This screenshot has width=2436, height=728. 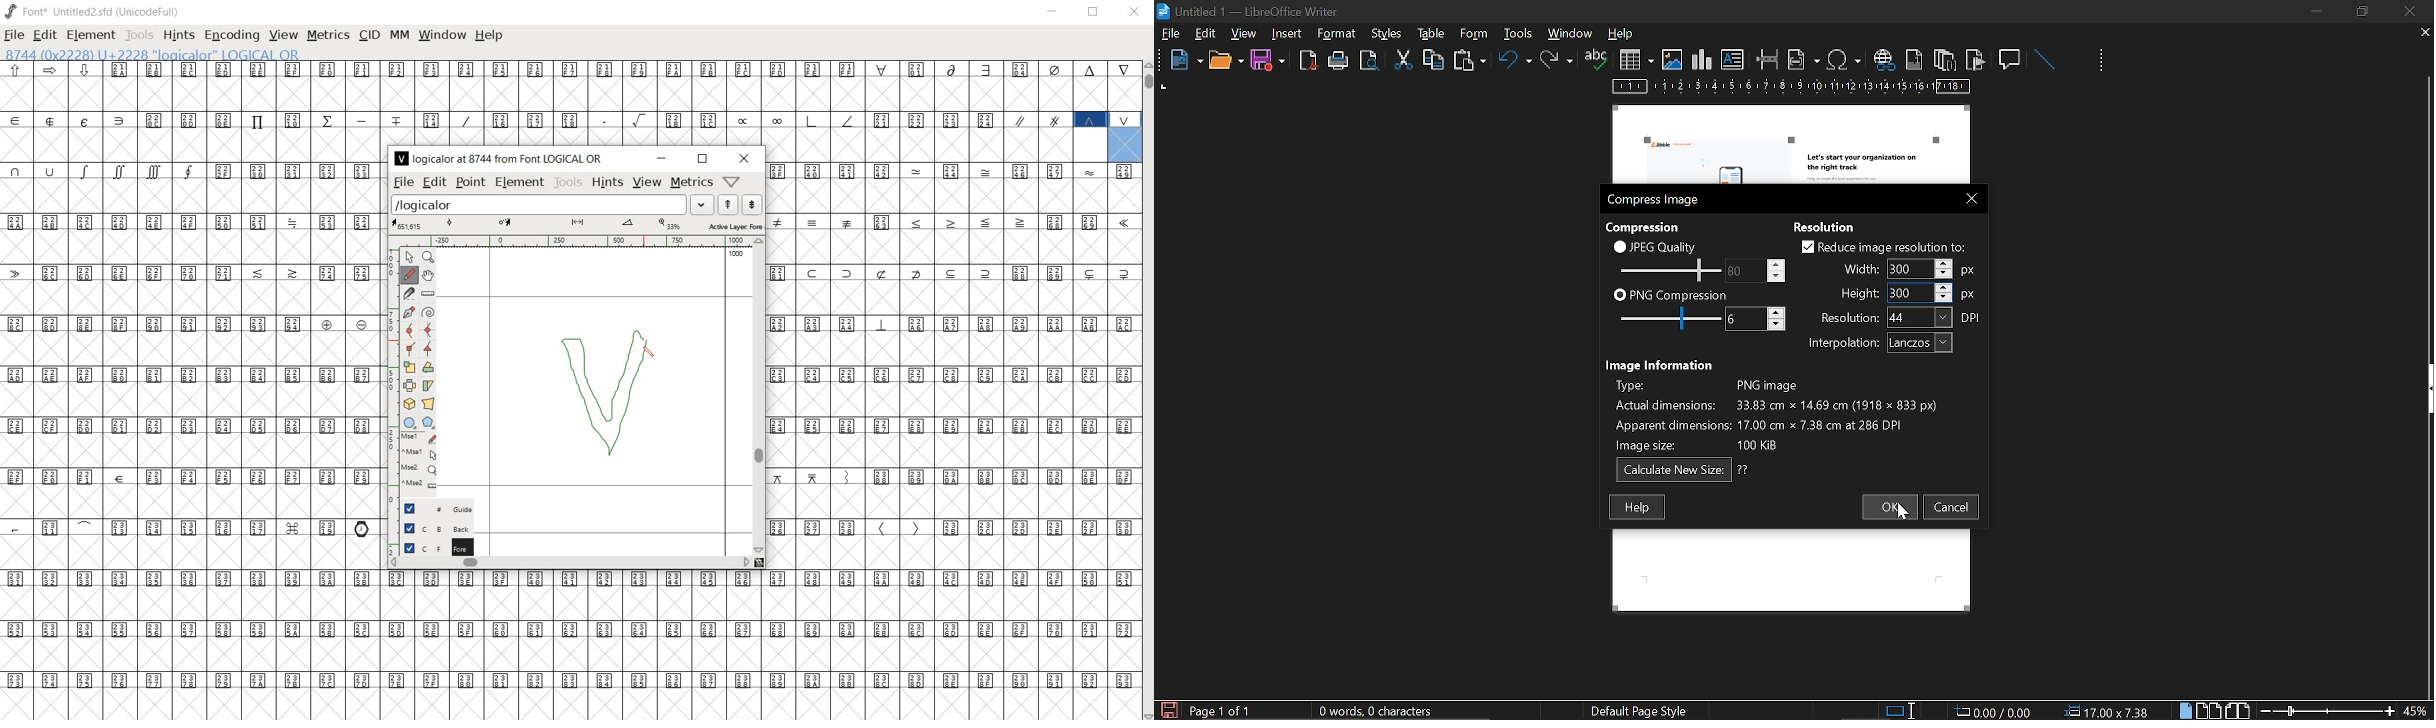 What do you see at coordinates (1433, 59) in the screenshot?
I see `copy` at bounding box center [1433, 59].